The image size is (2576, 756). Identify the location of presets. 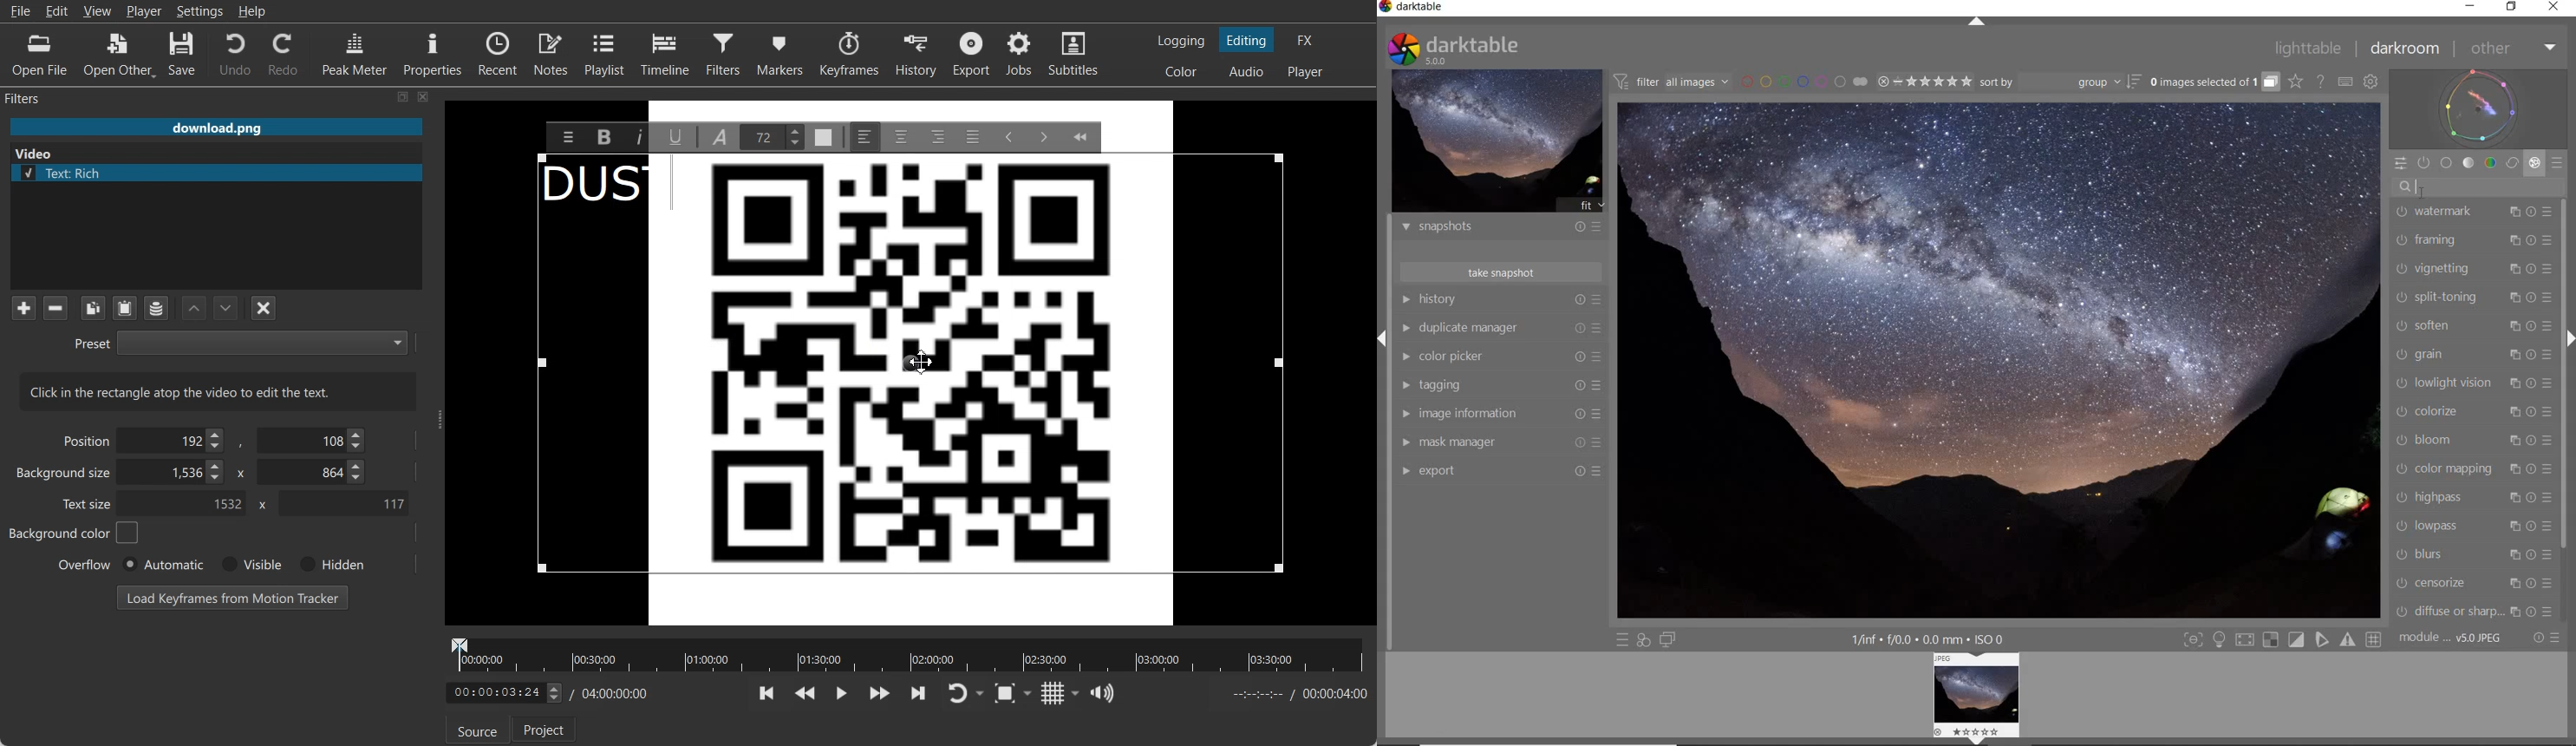
(2548, 296).